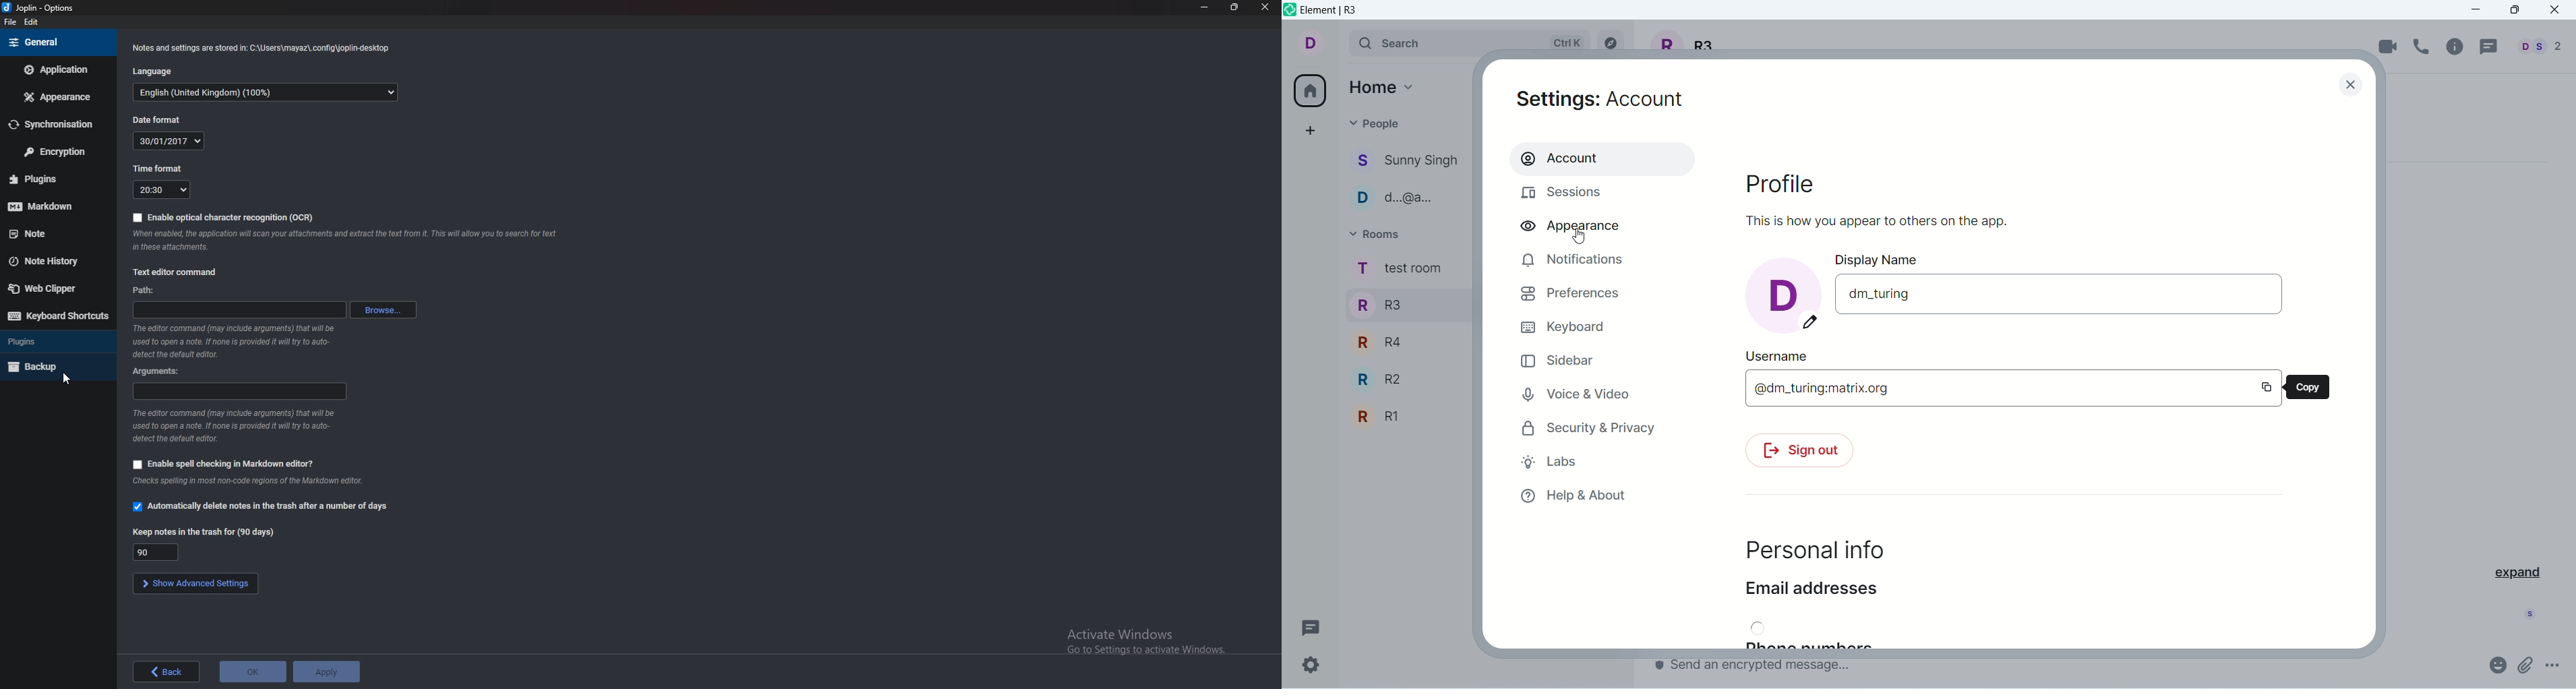 The image size is (2576, 700). Describe the element at coordinates (166, 672) in the screenshot. I see `back` at that location.